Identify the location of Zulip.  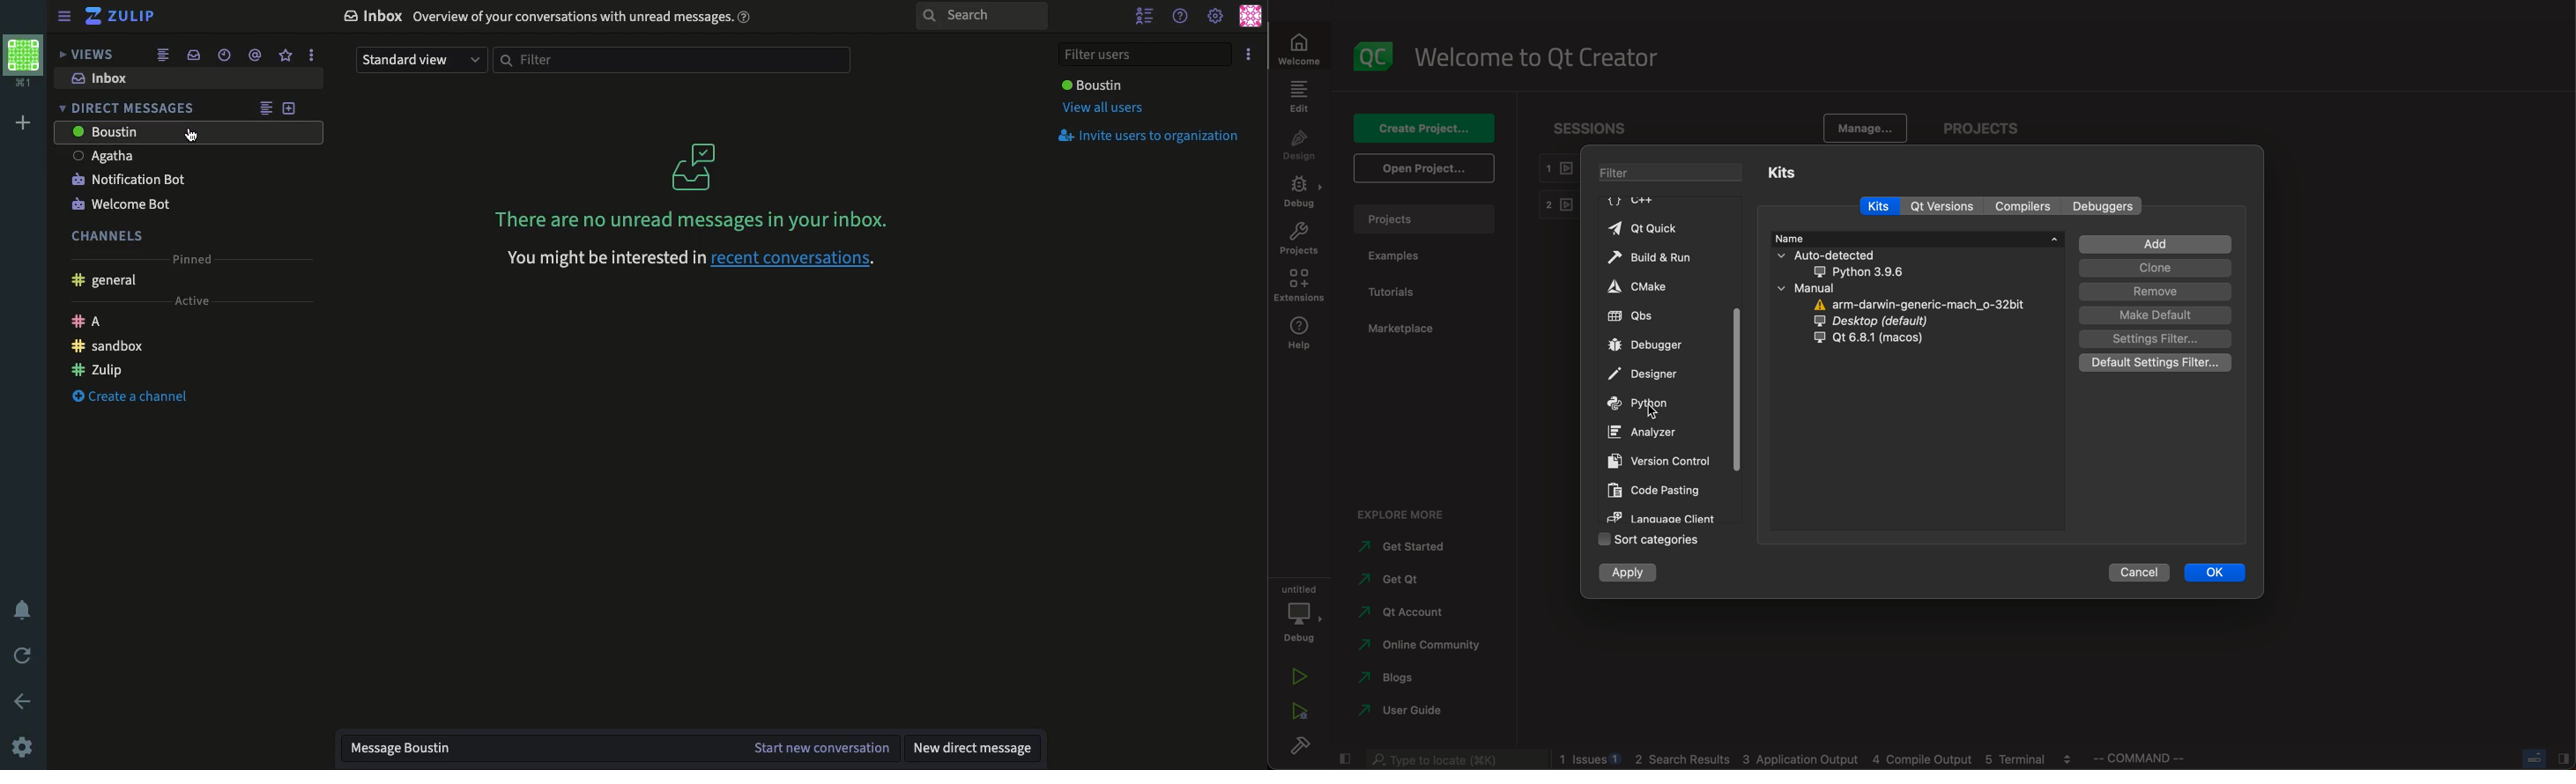
(121, 16).